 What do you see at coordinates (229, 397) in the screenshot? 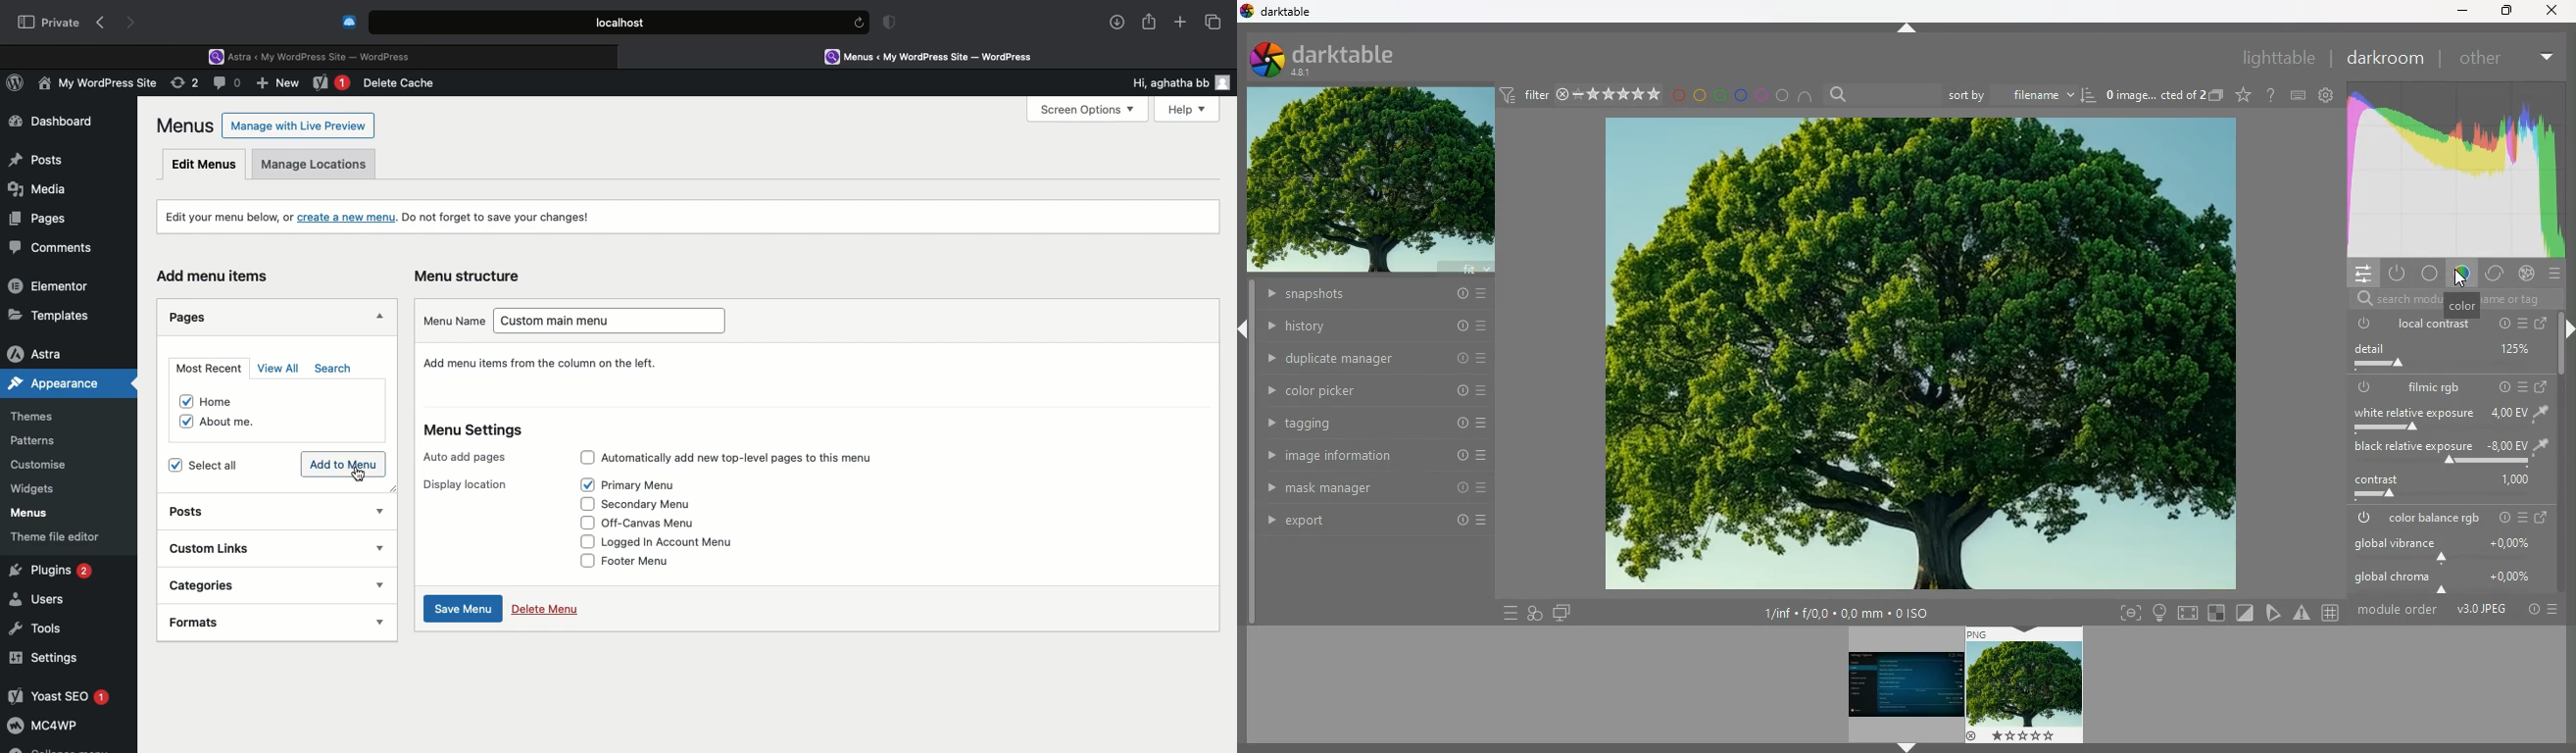
I see `Home` at bounding box center [229, 397].